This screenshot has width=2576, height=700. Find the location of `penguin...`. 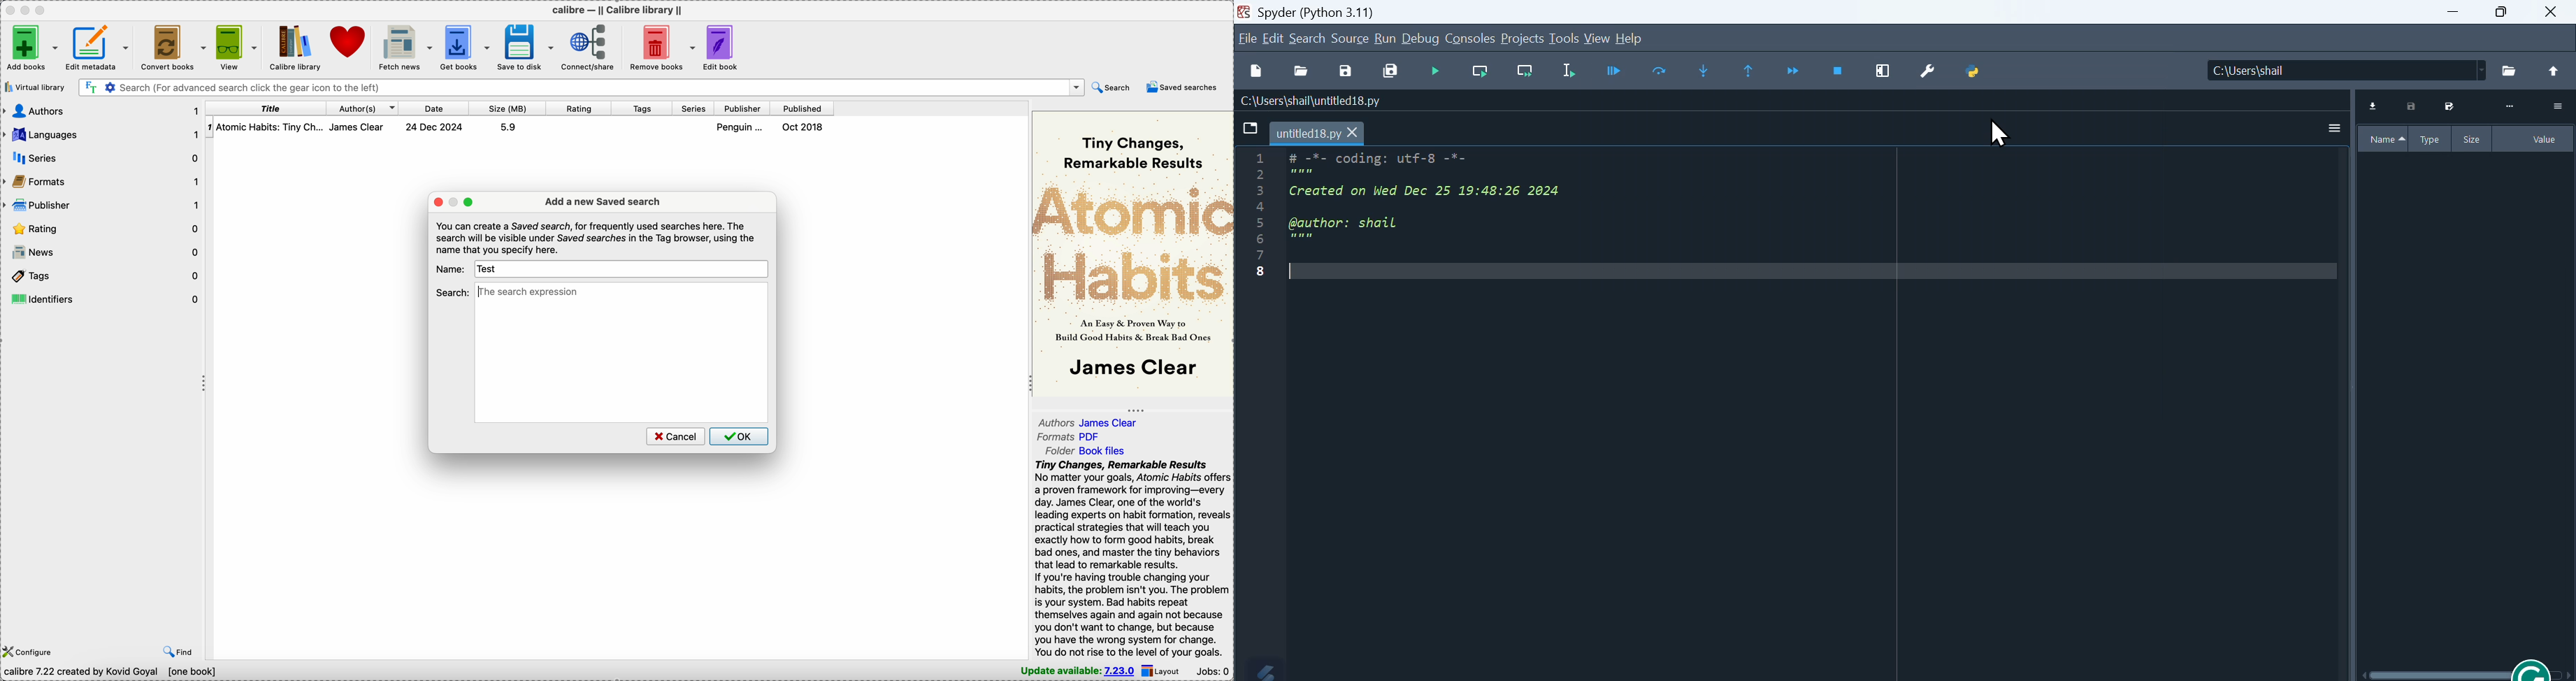

penguin... is located at coordinates (742, 127).